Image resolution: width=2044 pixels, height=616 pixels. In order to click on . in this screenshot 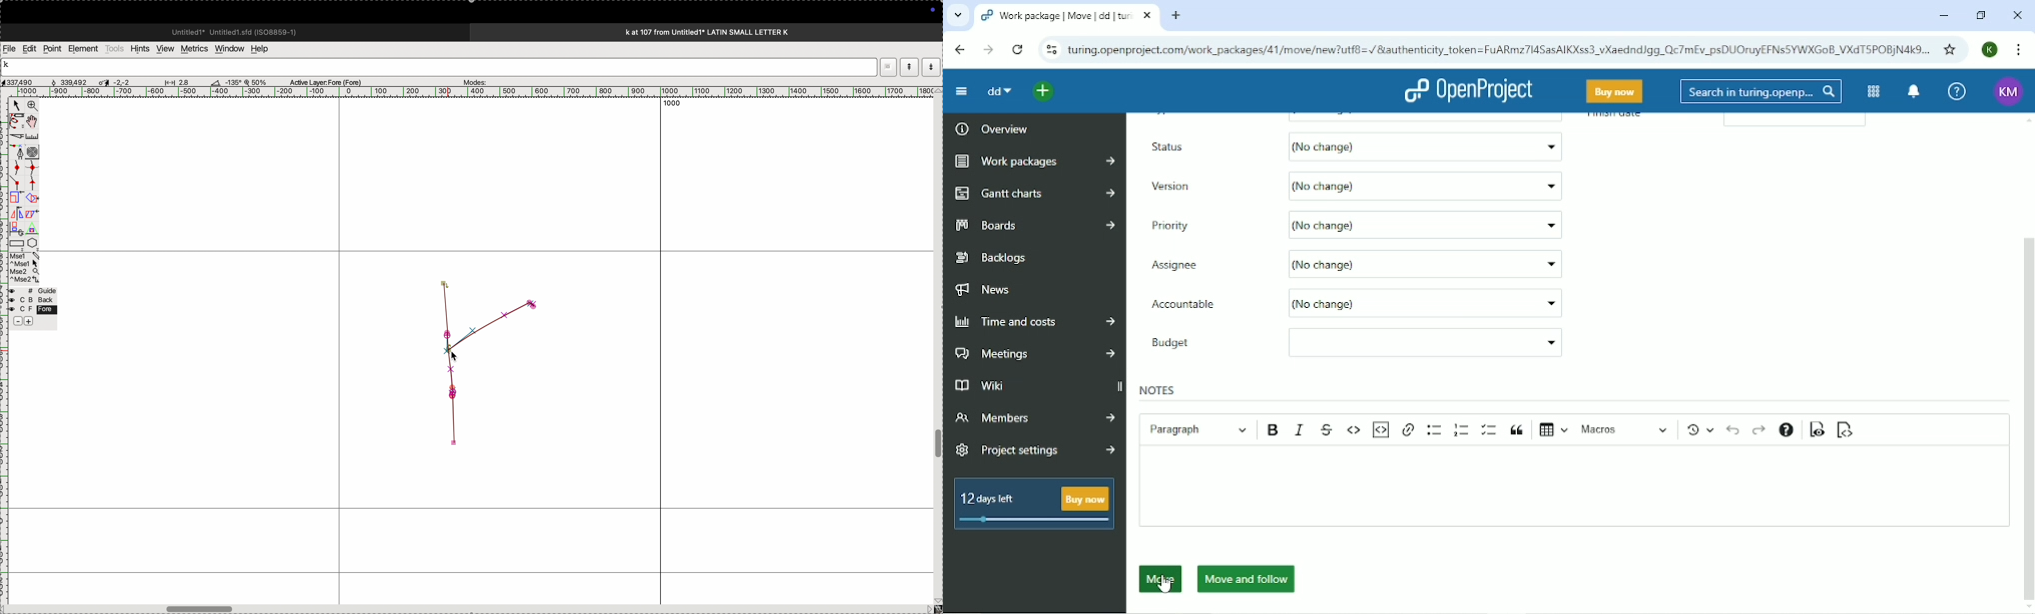, I will do `click(930, 67)`.